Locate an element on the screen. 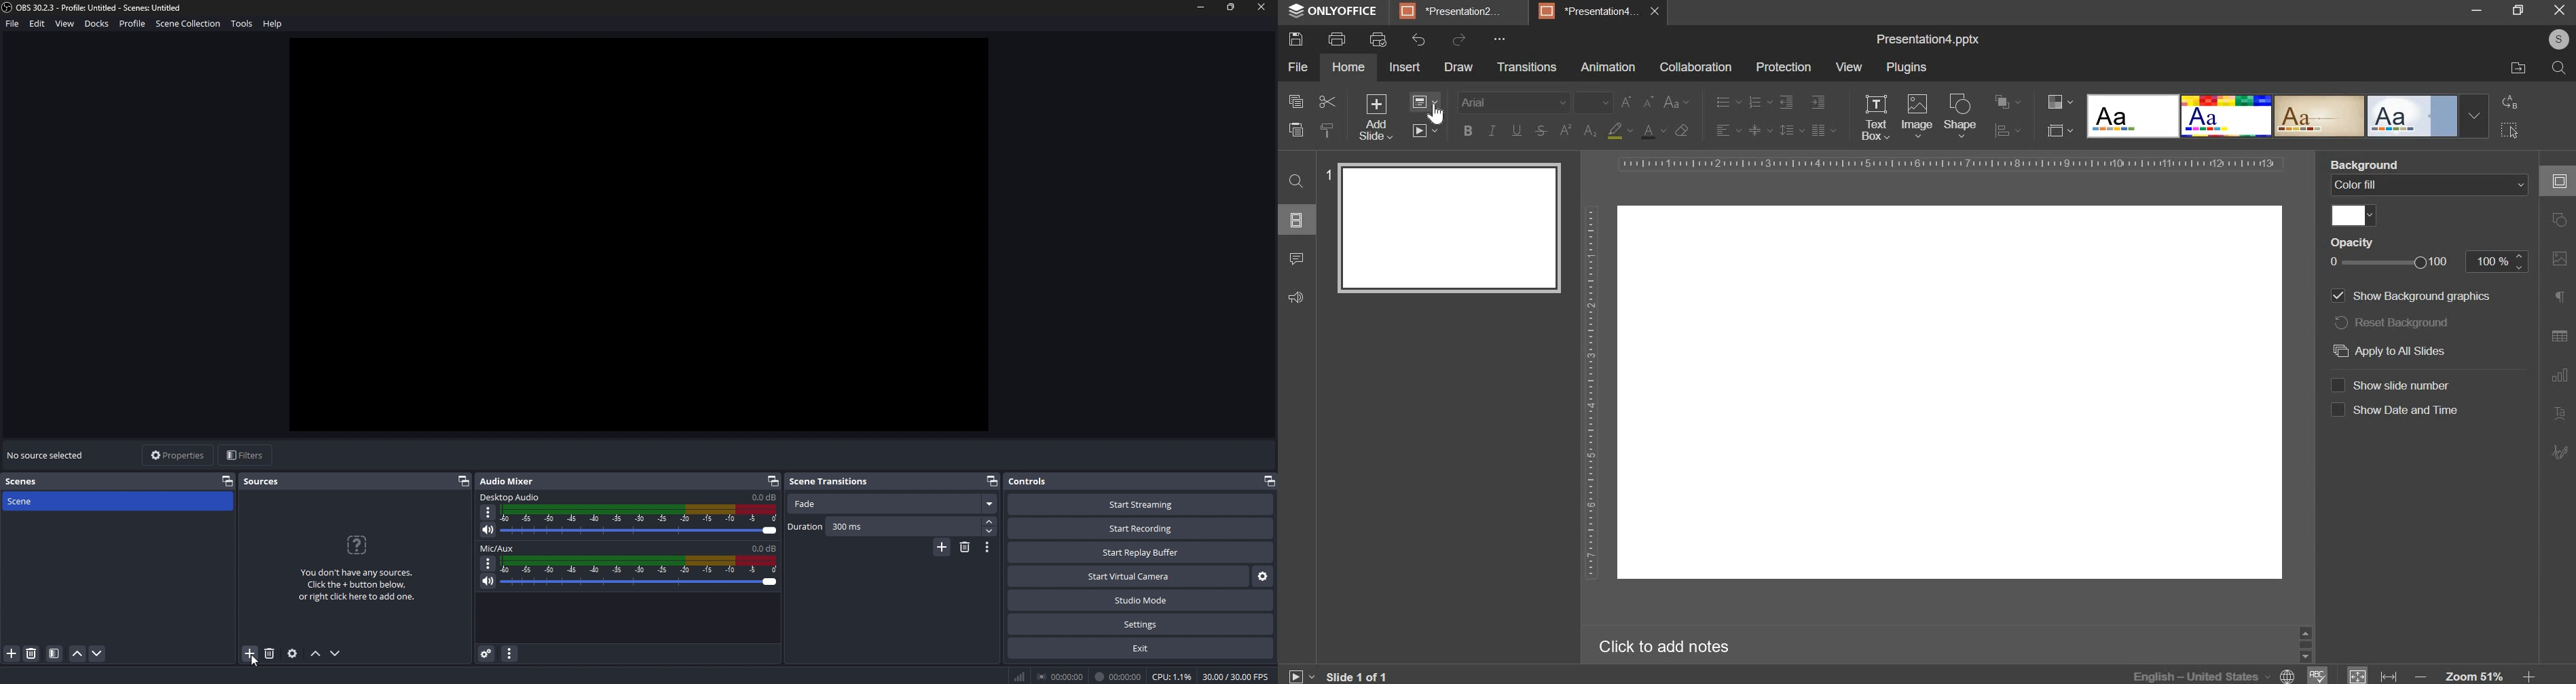 This screenshot has width=2576, height=700. info is located at coordinates (358, 569).